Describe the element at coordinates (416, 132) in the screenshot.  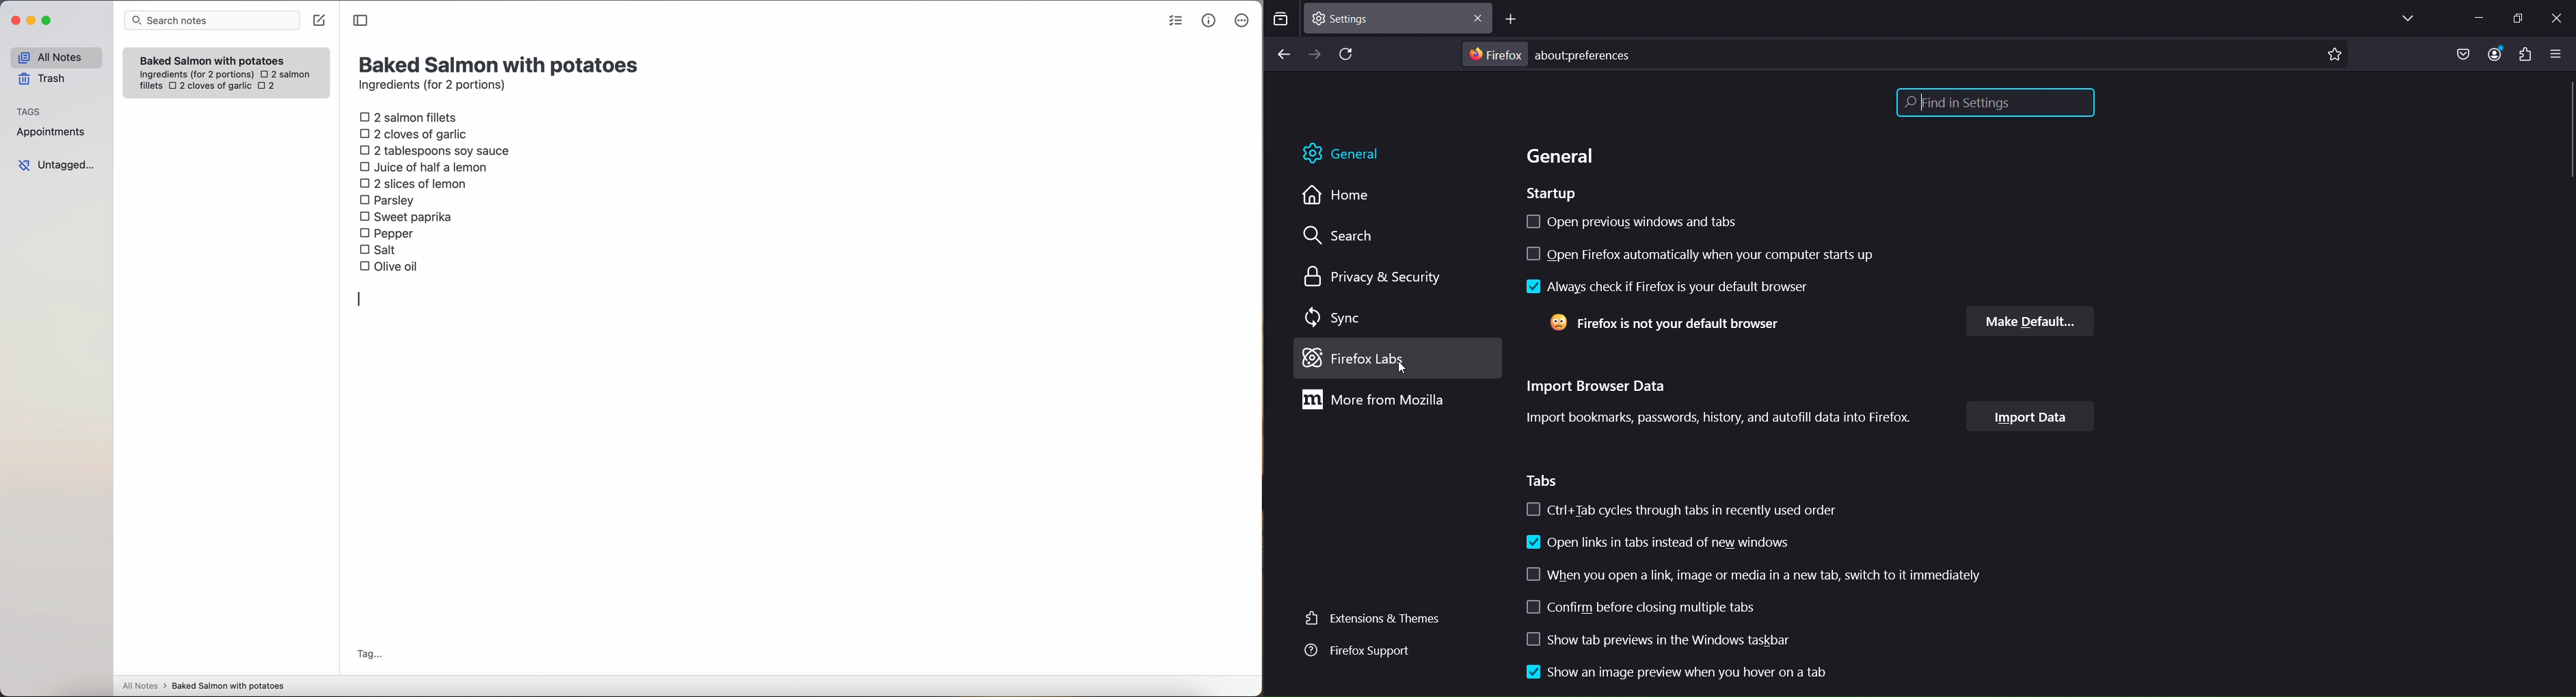
I see `2 cloves of garlic` at that location.